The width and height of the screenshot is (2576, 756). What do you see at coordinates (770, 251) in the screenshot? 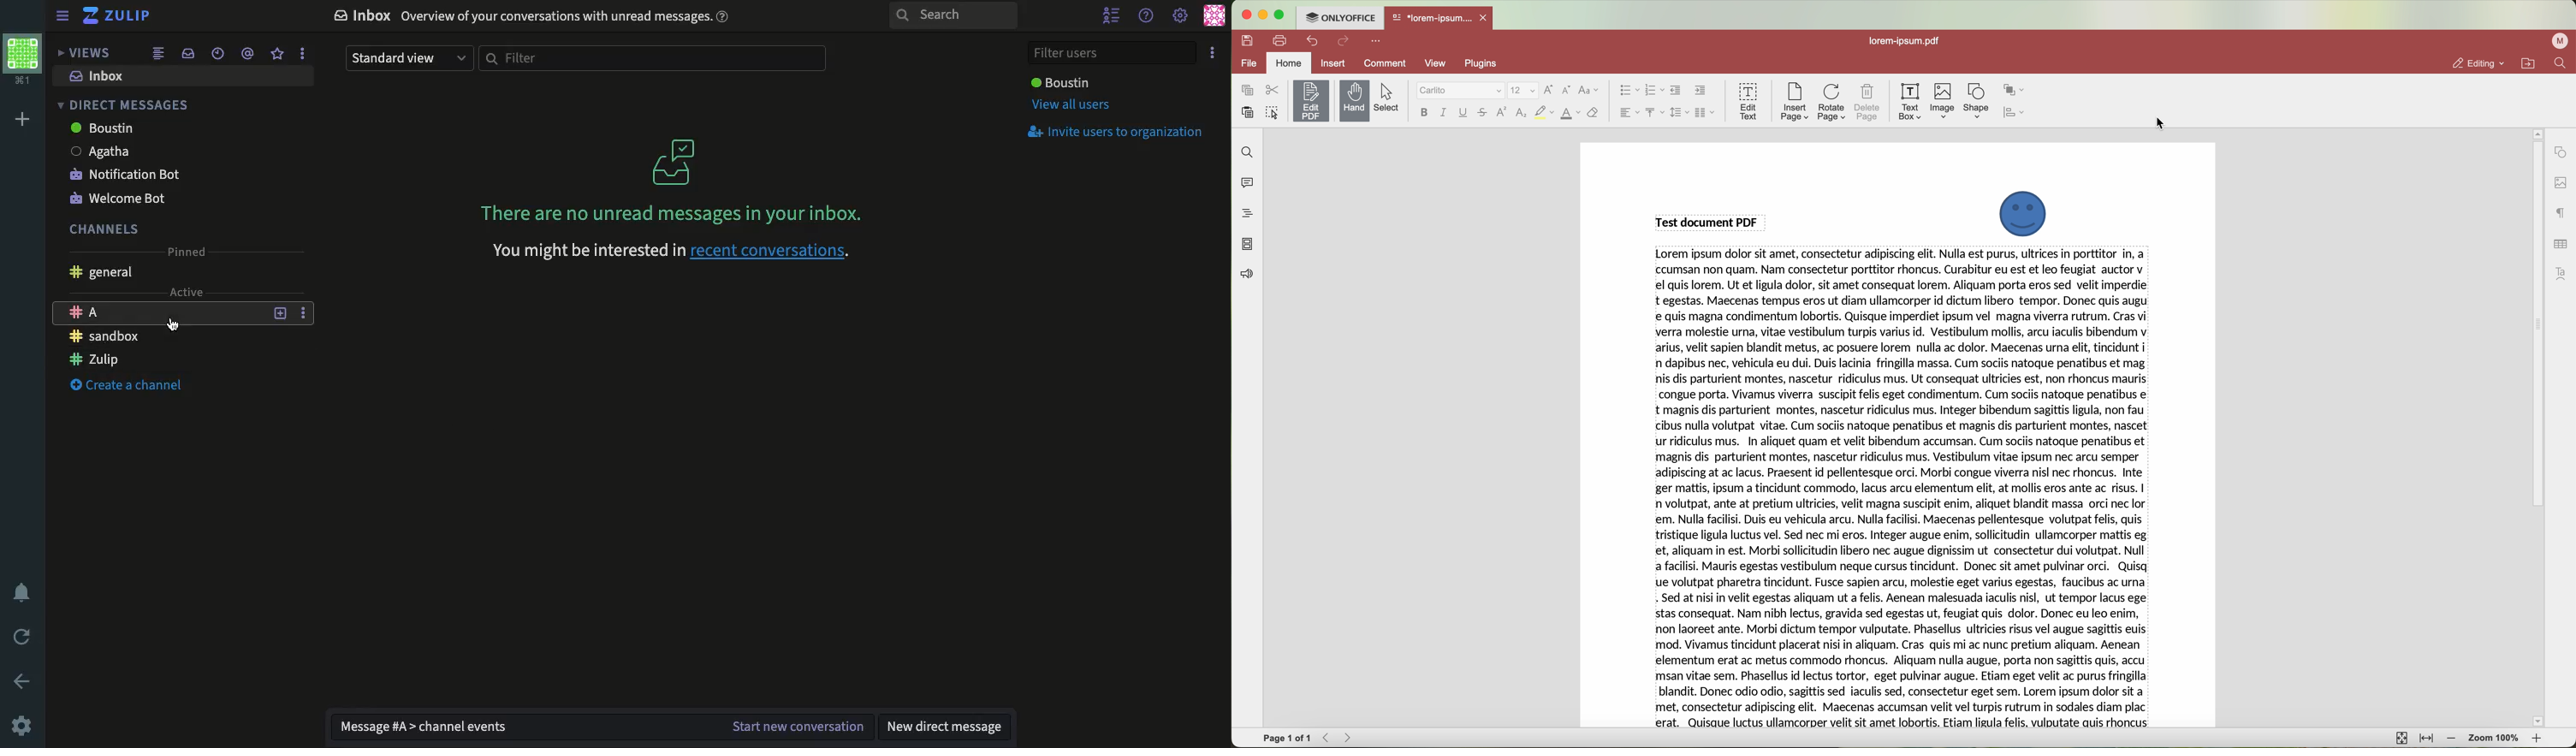
I see `recent conversation` at bounding box center [770, 251].